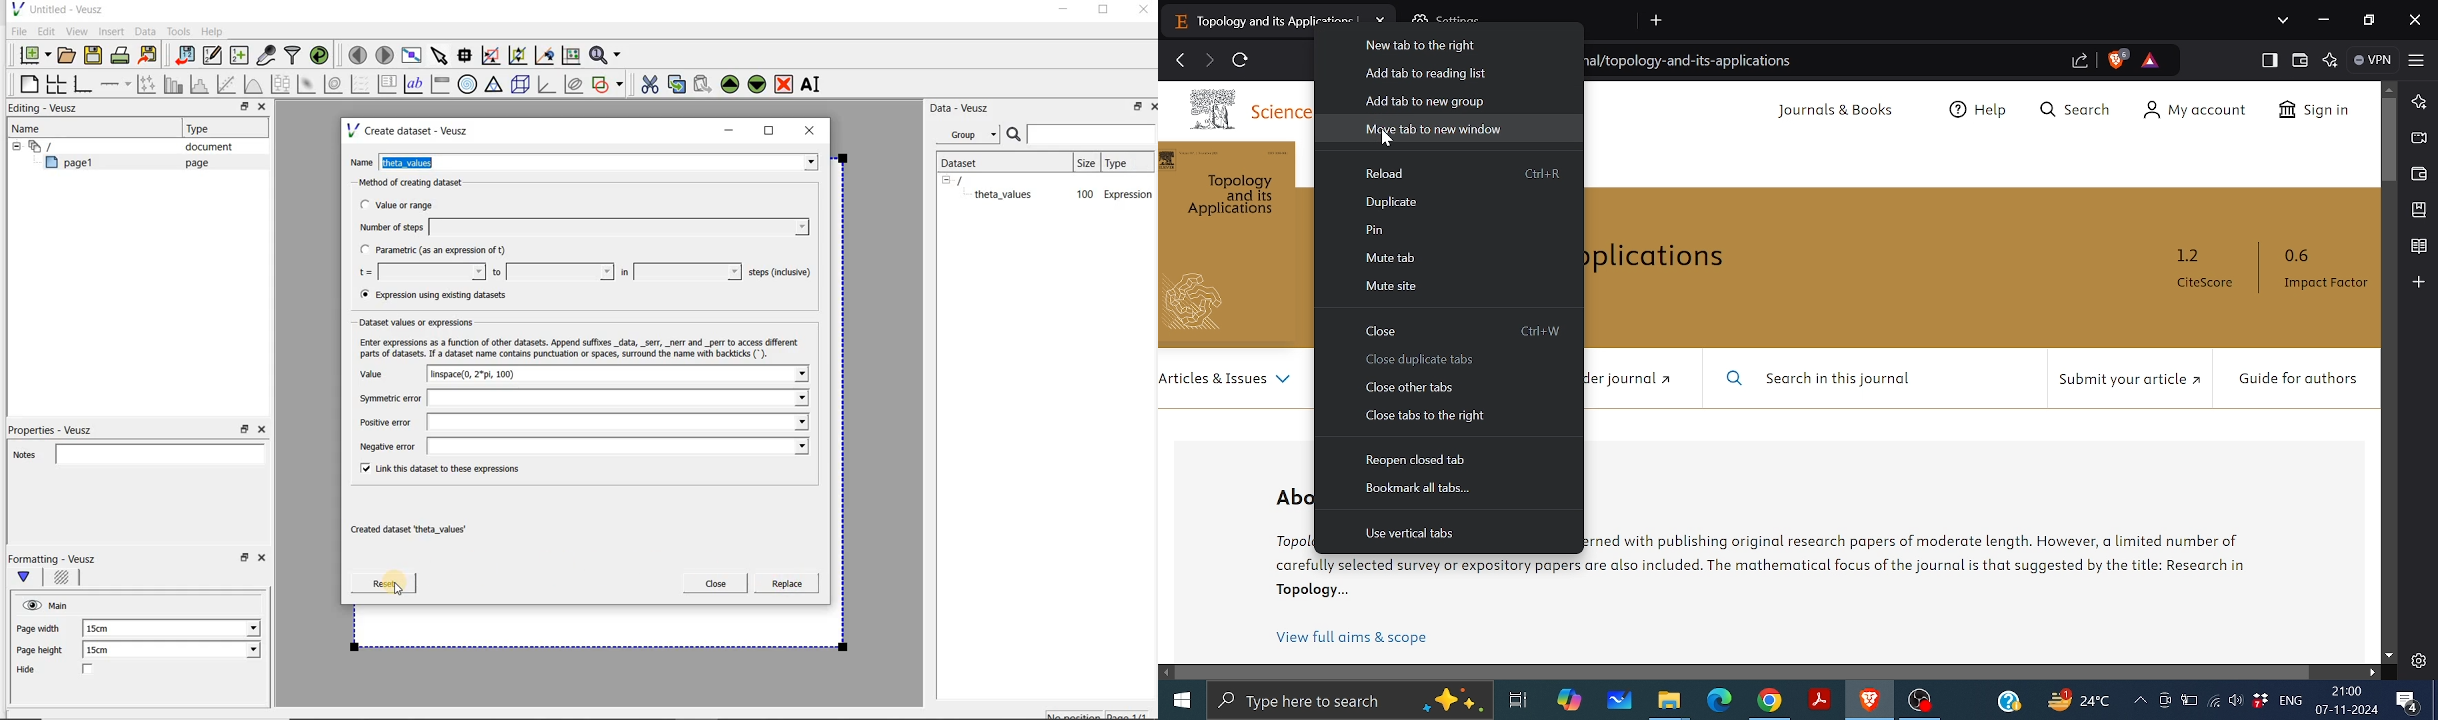 The height and width of the screenshot is (728, 2464). Describe the element at coordinates (609, 83) in the screenshot. I see `add a shape to the plot` at that location.